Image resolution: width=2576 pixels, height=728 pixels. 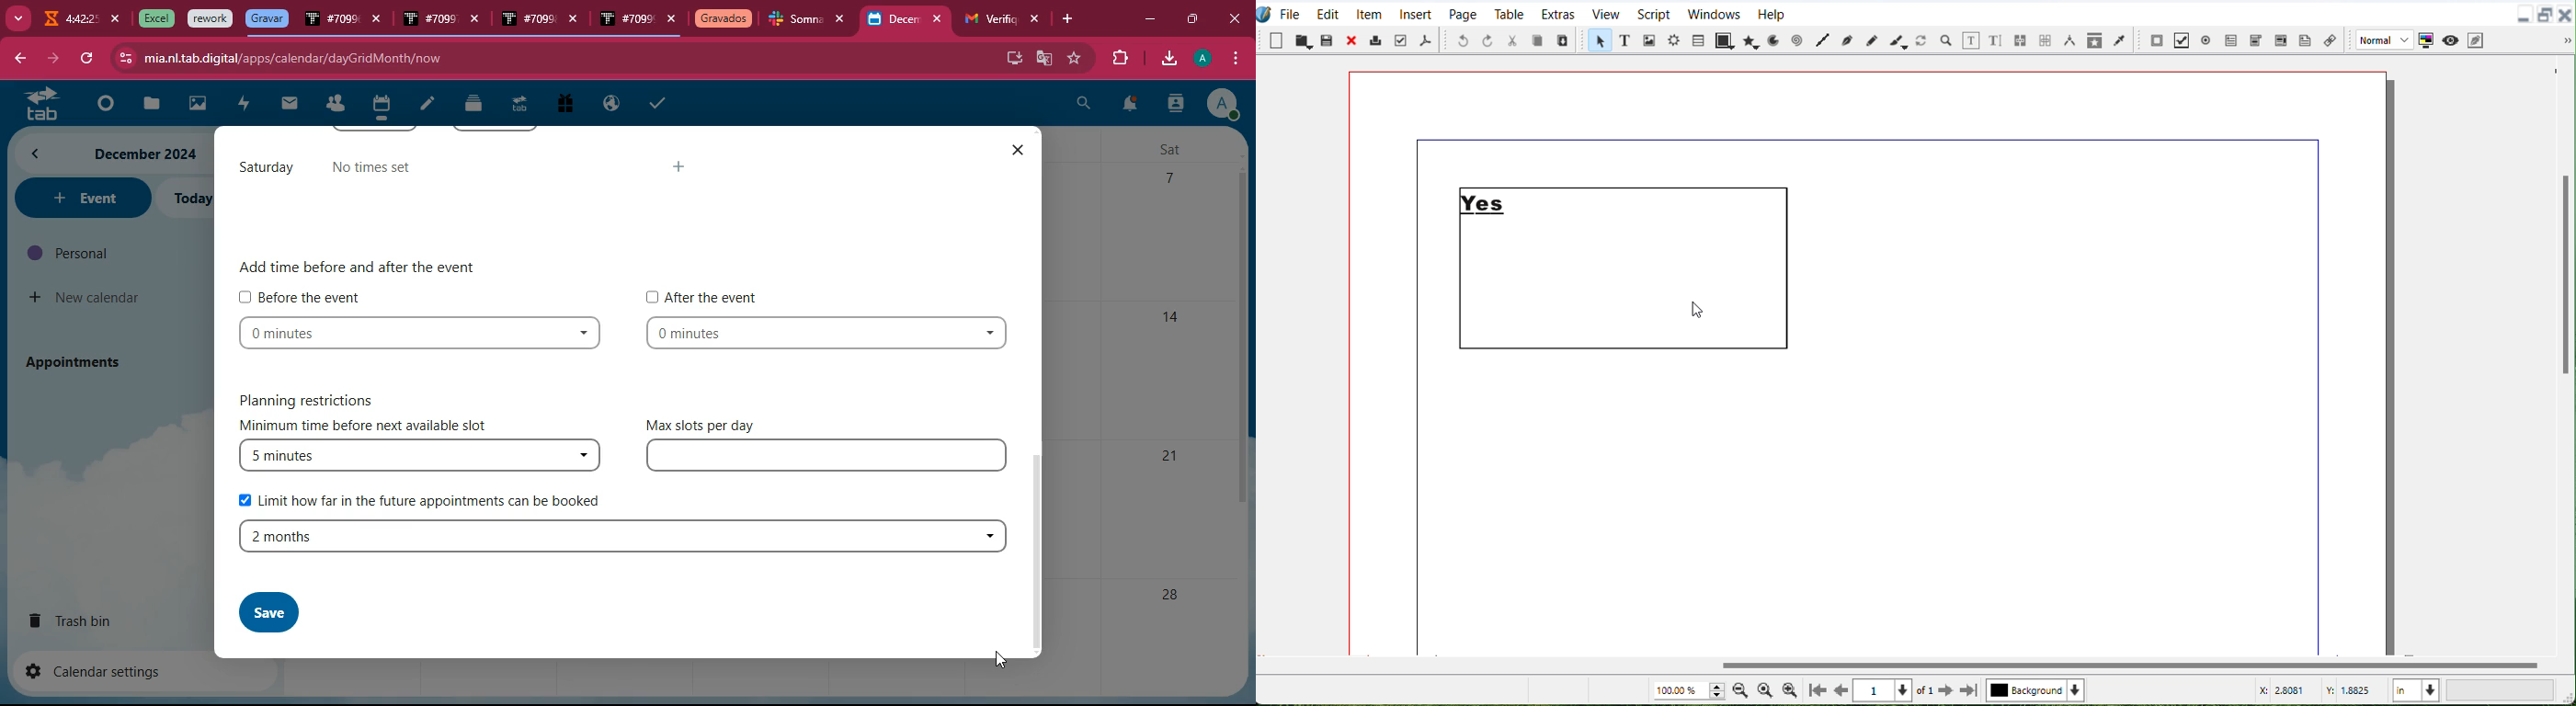 I want to click on trash bin, so click(x=88, y=620).